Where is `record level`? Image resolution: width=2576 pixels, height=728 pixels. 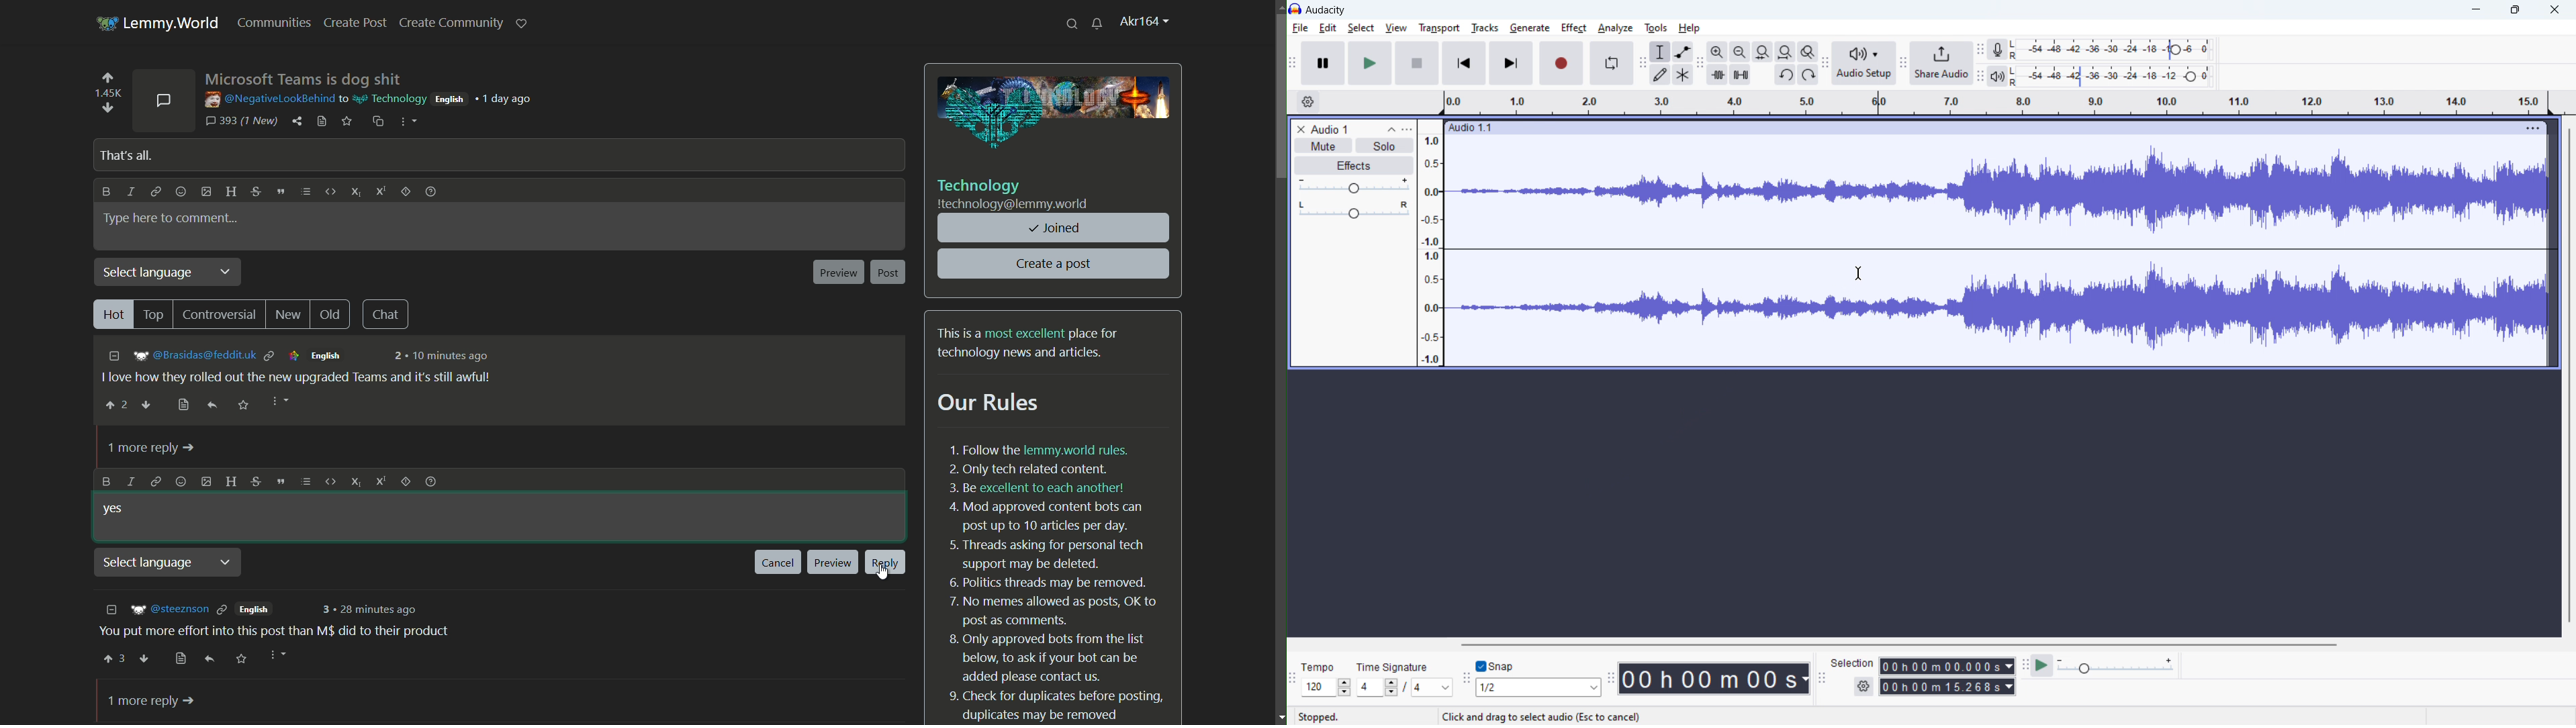 record level is located at coordinates (2121, 50).